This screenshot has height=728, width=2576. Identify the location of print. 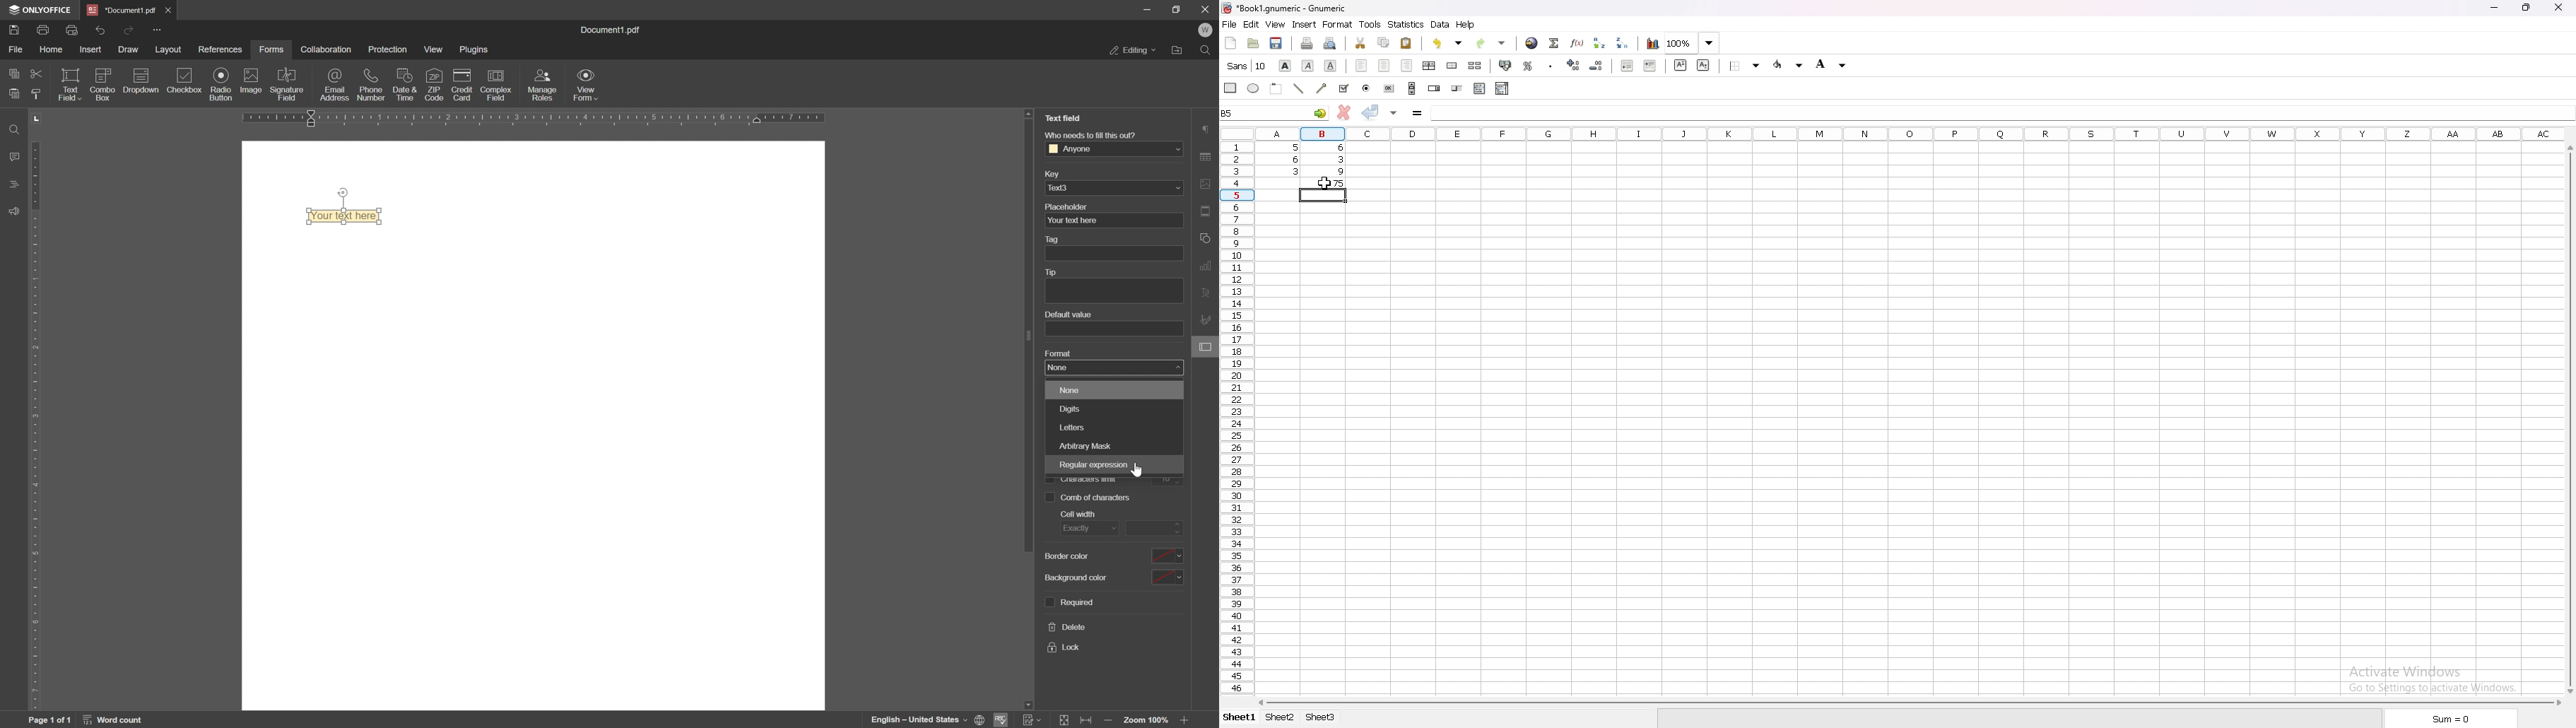
(1306, 44).